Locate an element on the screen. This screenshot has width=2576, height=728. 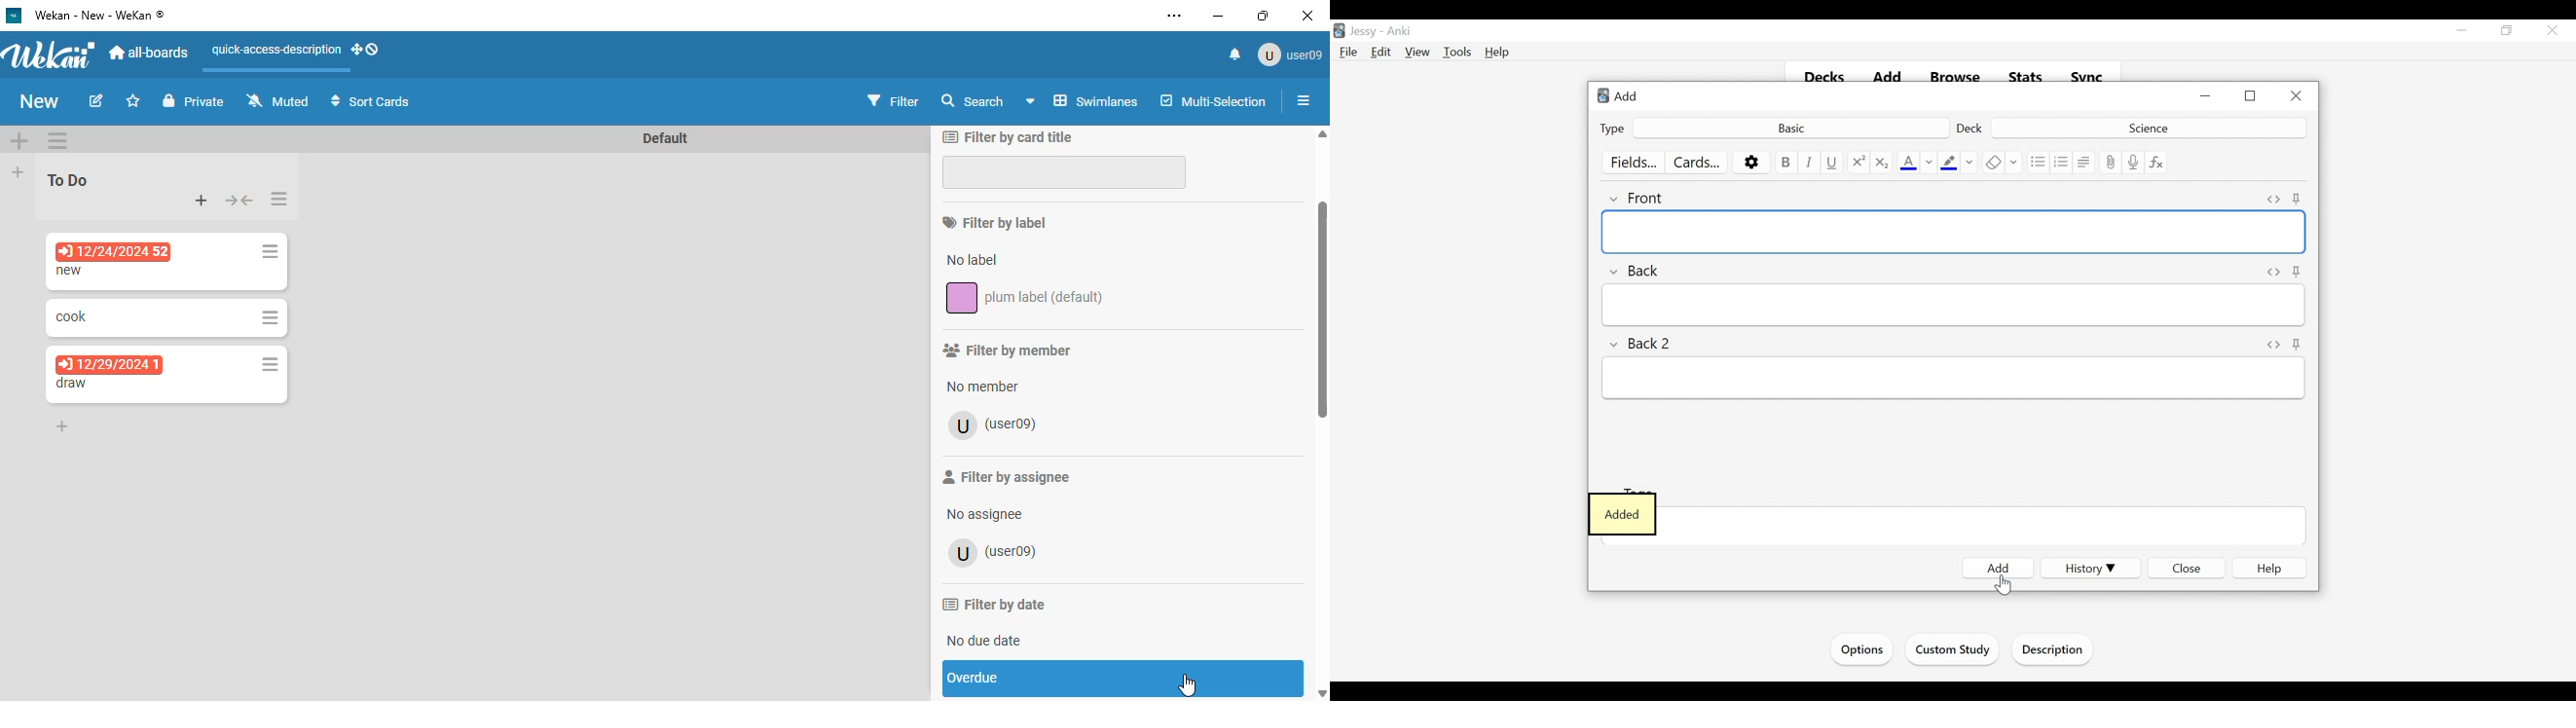
no assignee is located at coordinates (983, 515).